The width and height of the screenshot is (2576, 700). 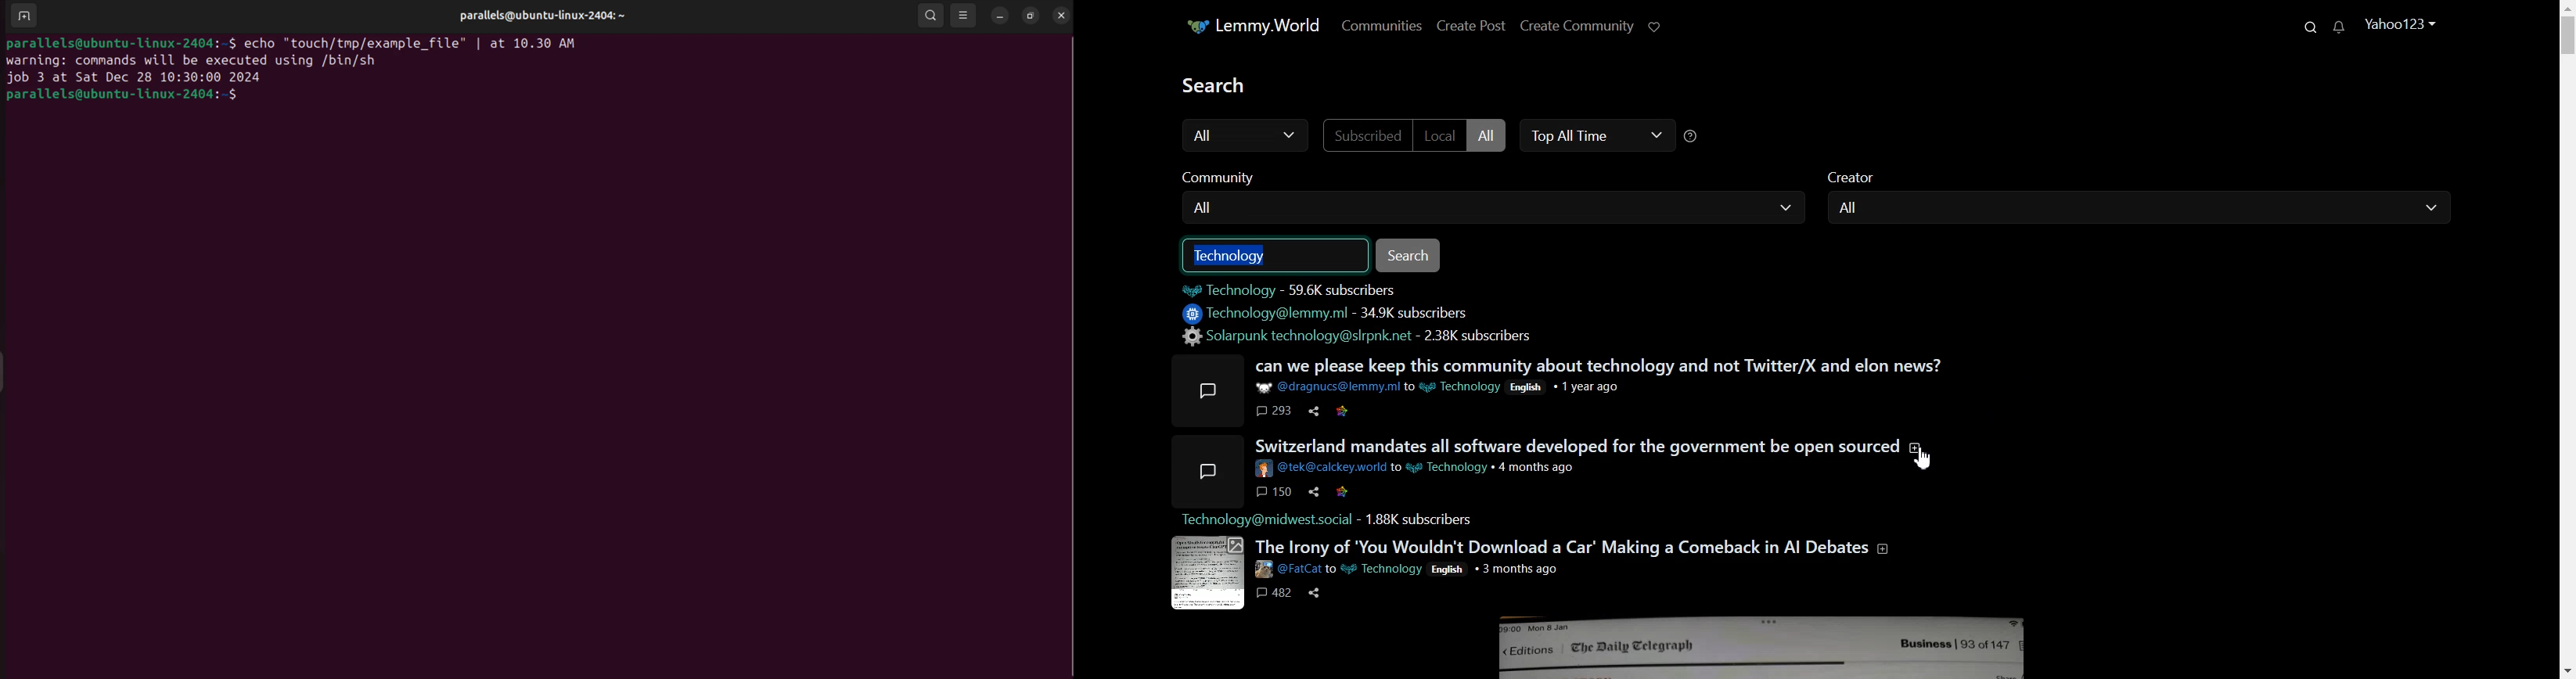 What do you see at coordinates (1220, 84) in the screenshot?
I see `Text` at bounding box center [1220, 84].